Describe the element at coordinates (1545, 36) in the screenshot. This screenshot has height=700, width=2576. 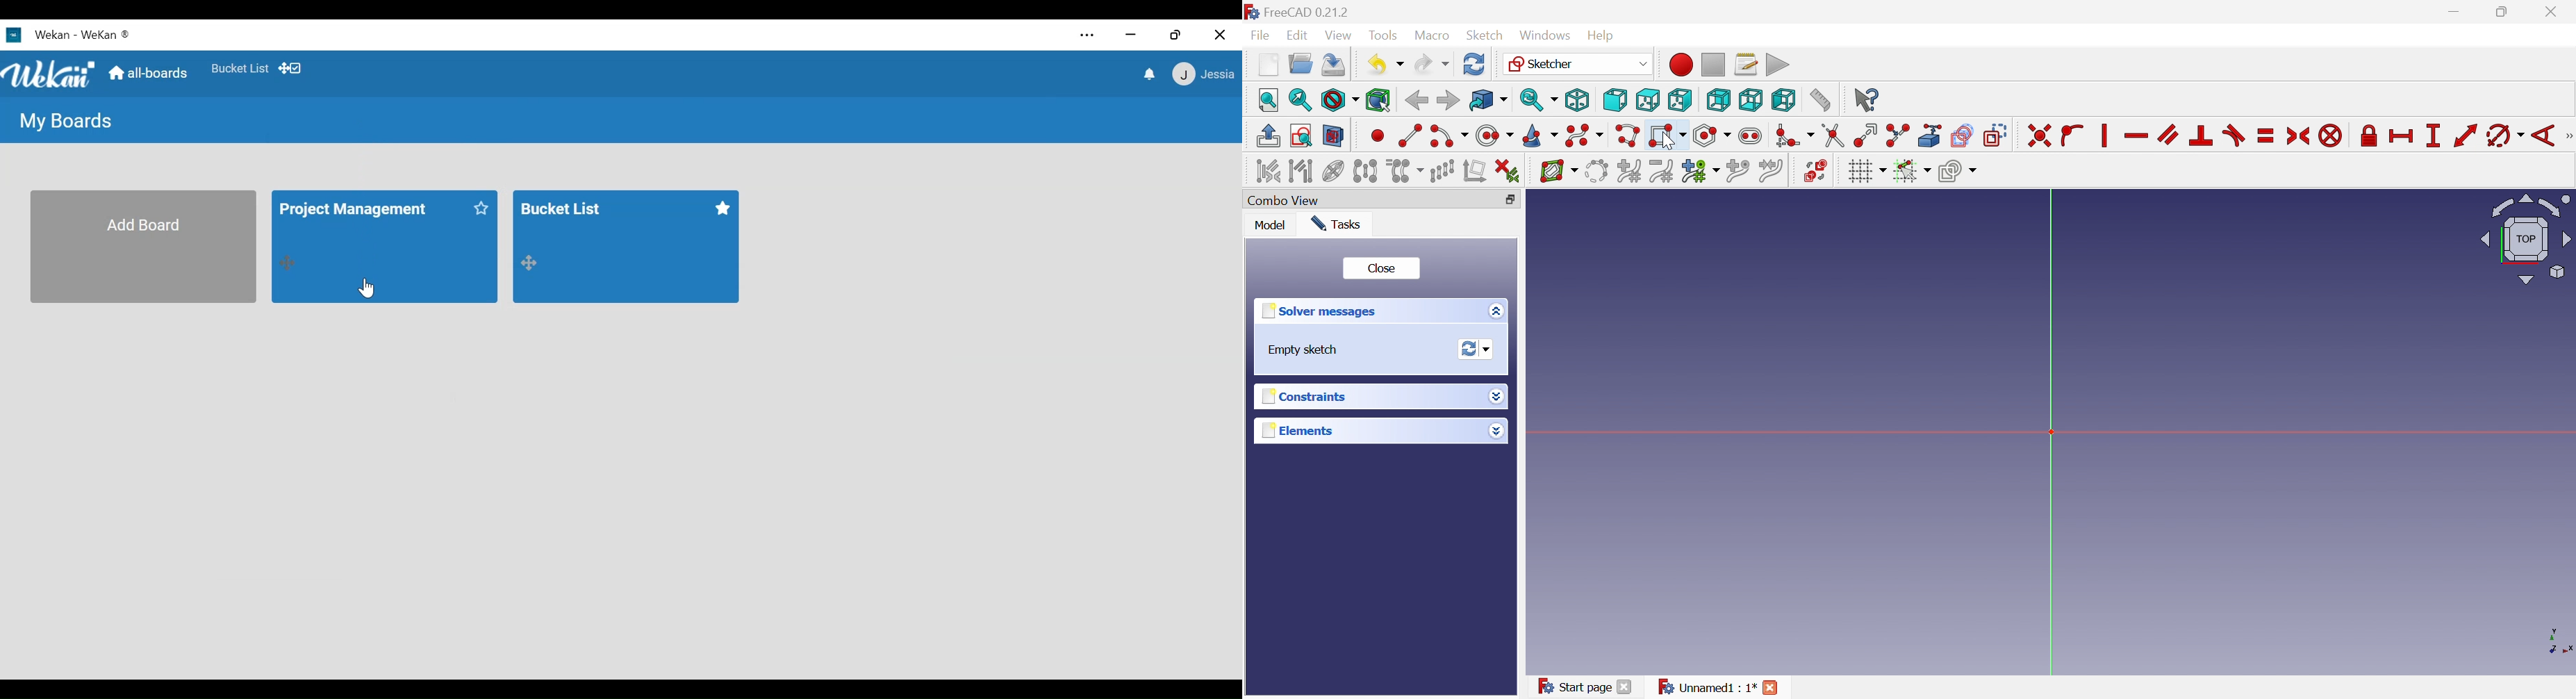
I see `Windows` at that location.